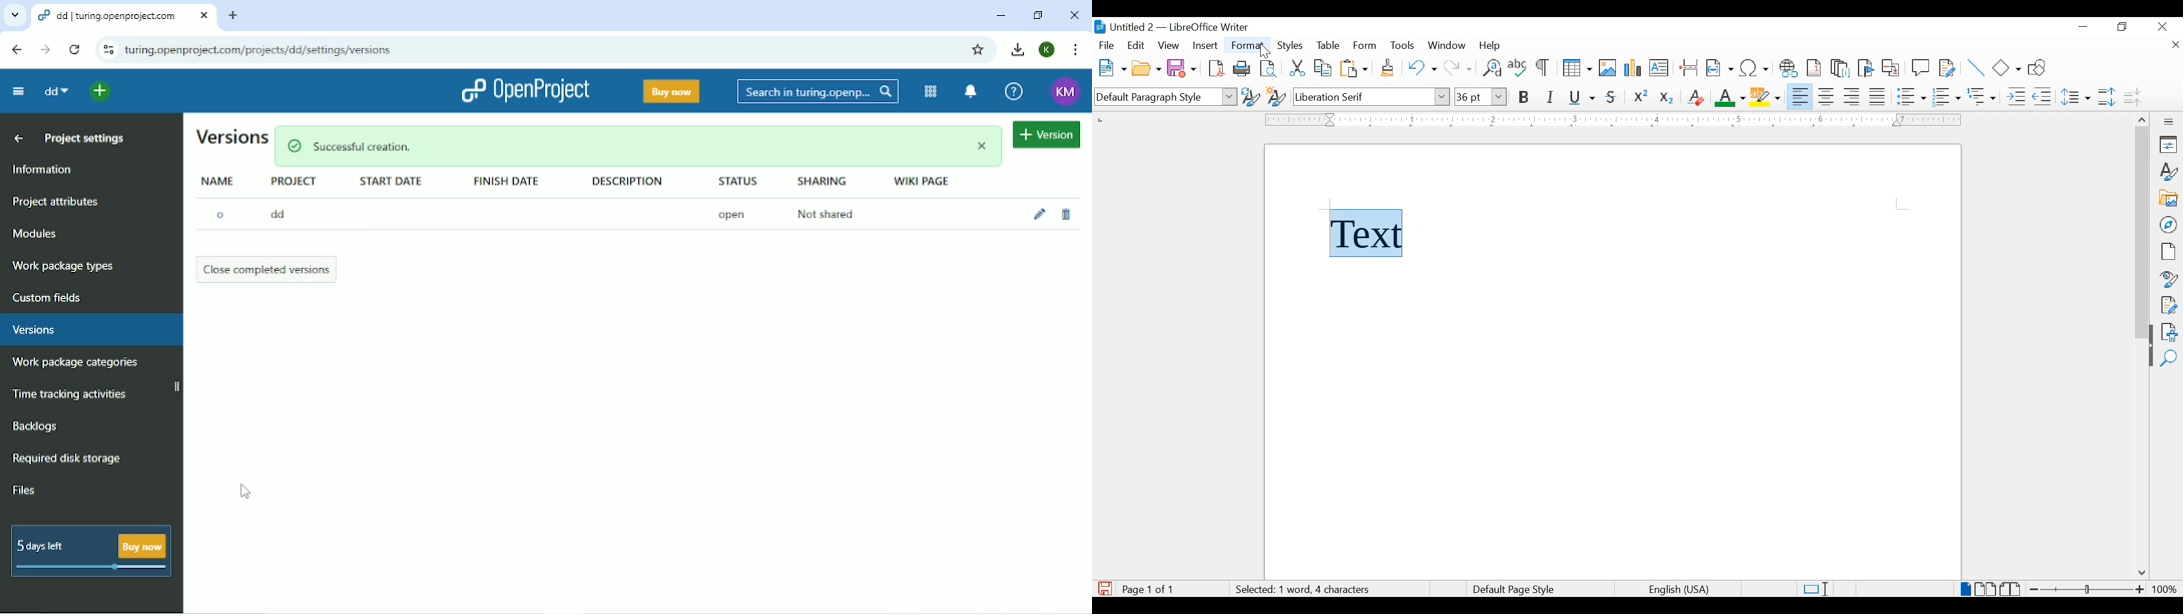  Describe the element at coordinates (630, 181) in the screenshot. I see `Description` at that location.